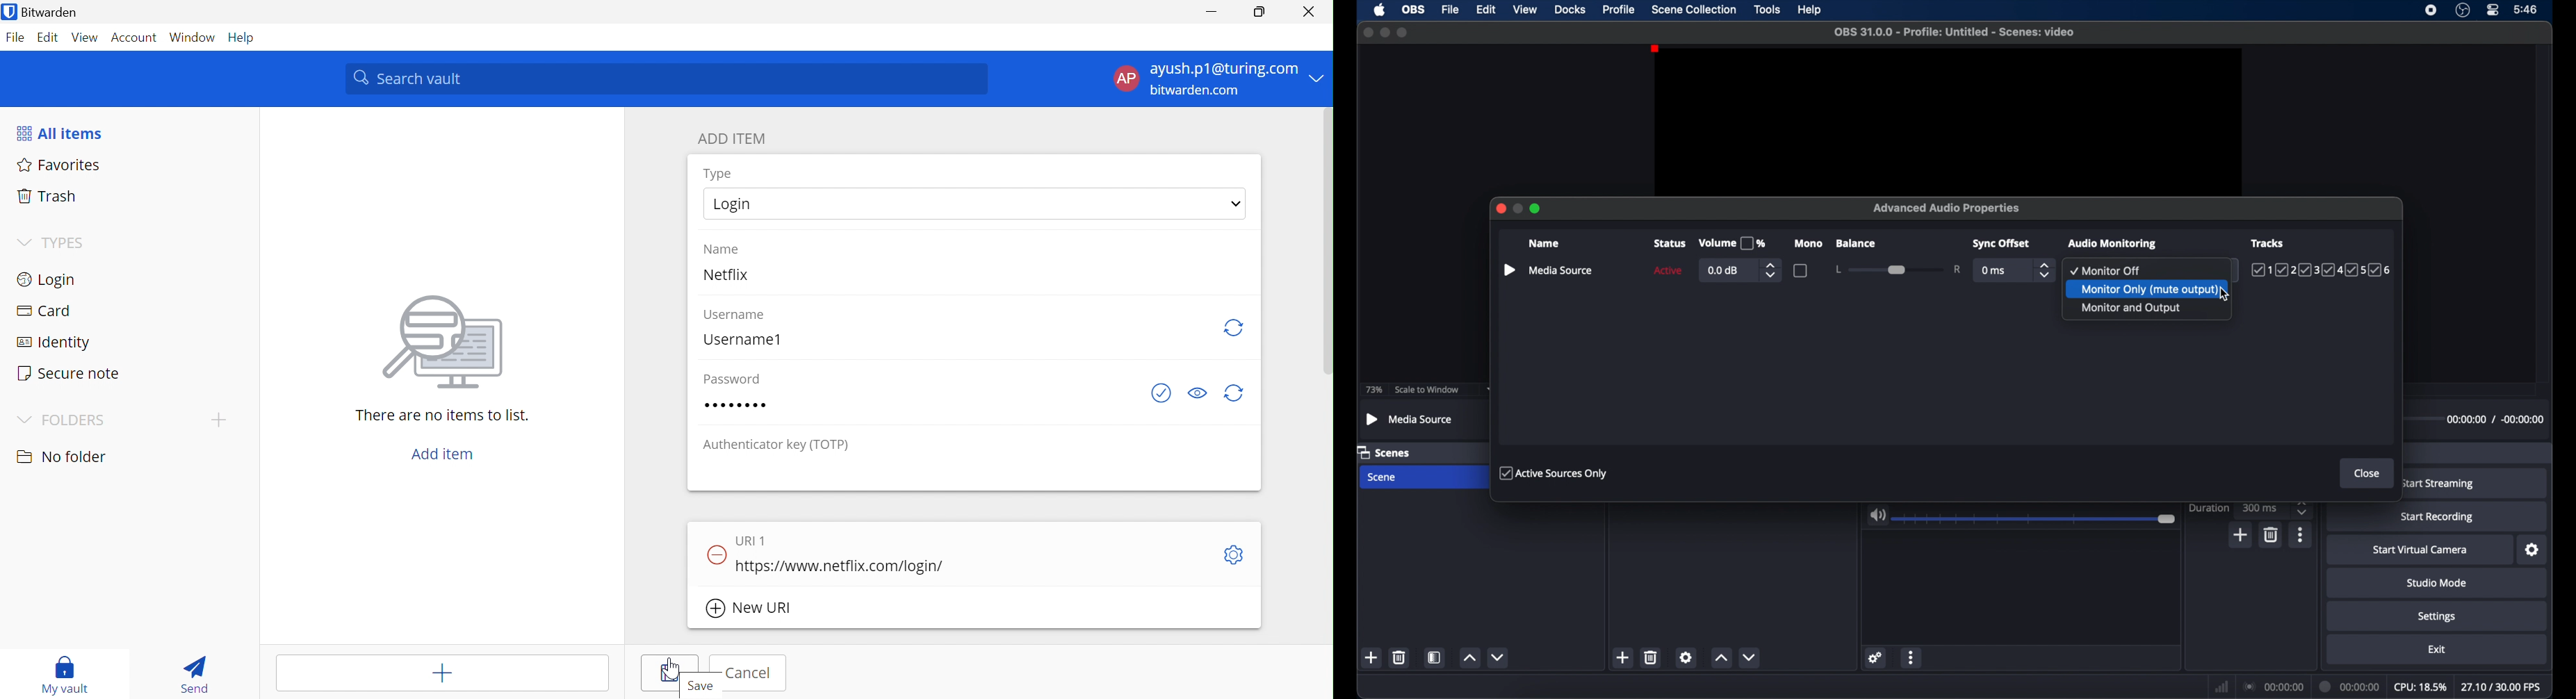  Describe the element at coordinates (1562, 270) in the screenshot. I see `media source` at that location.